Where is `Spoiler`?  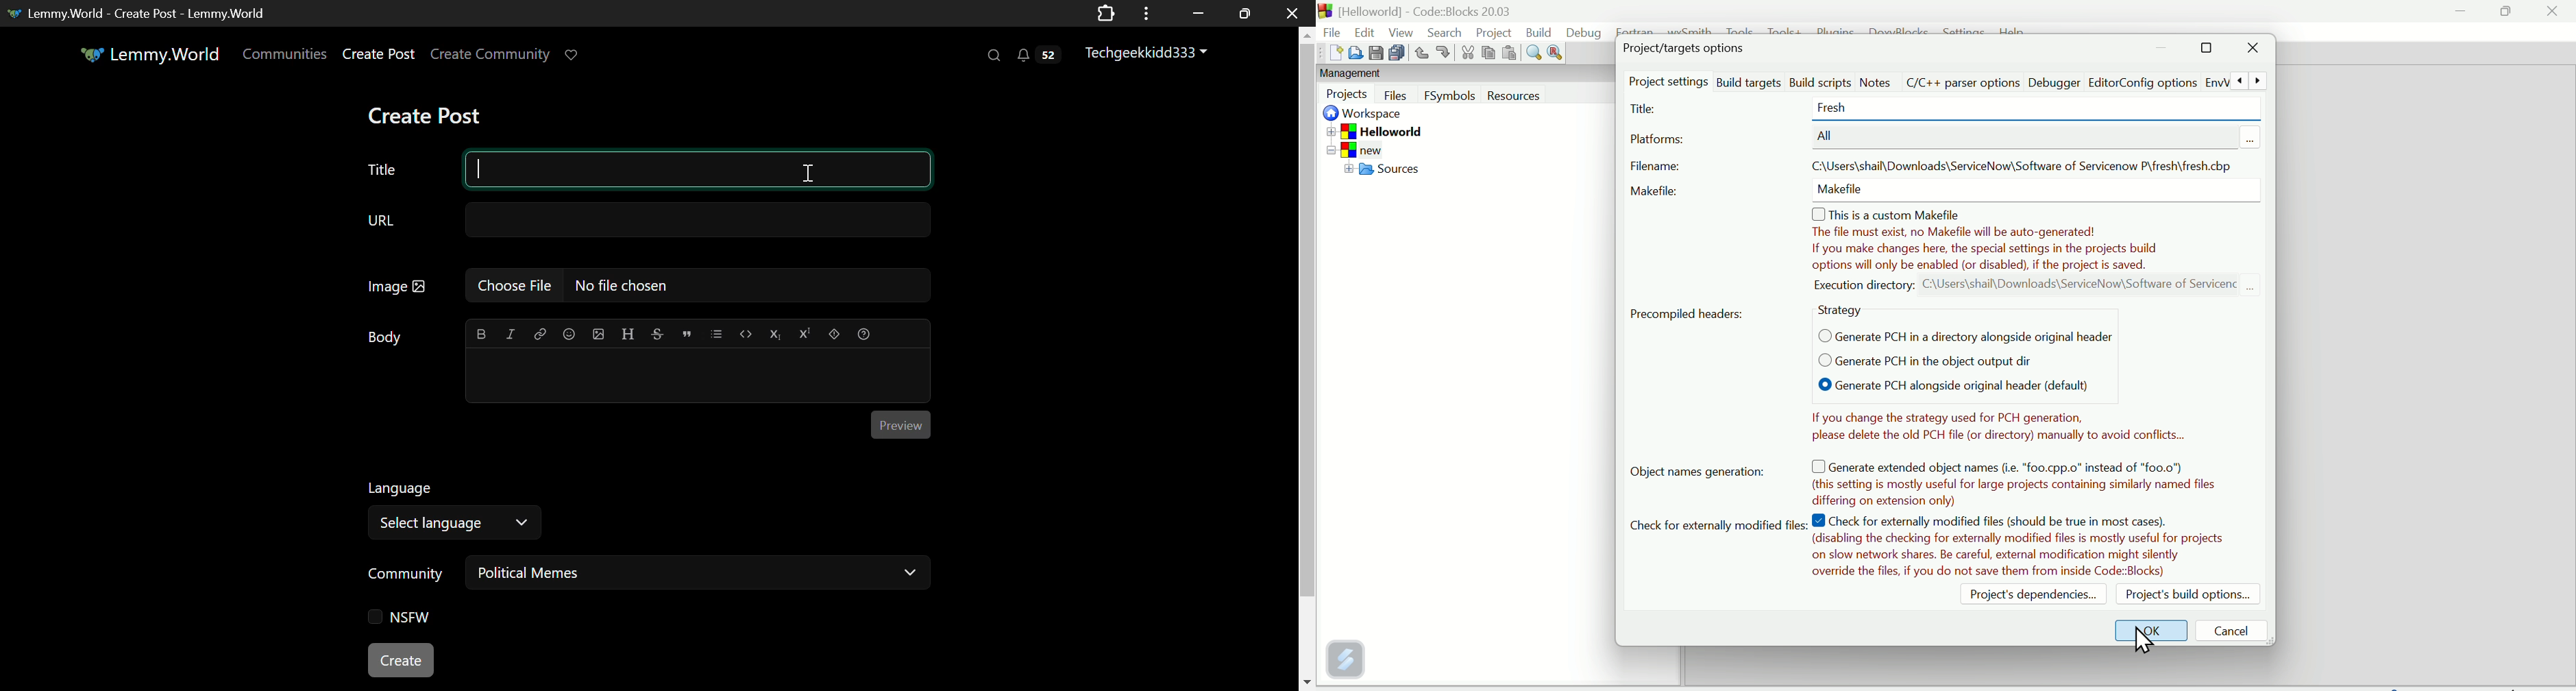
Spoiler is located at coordinates (834, 332).